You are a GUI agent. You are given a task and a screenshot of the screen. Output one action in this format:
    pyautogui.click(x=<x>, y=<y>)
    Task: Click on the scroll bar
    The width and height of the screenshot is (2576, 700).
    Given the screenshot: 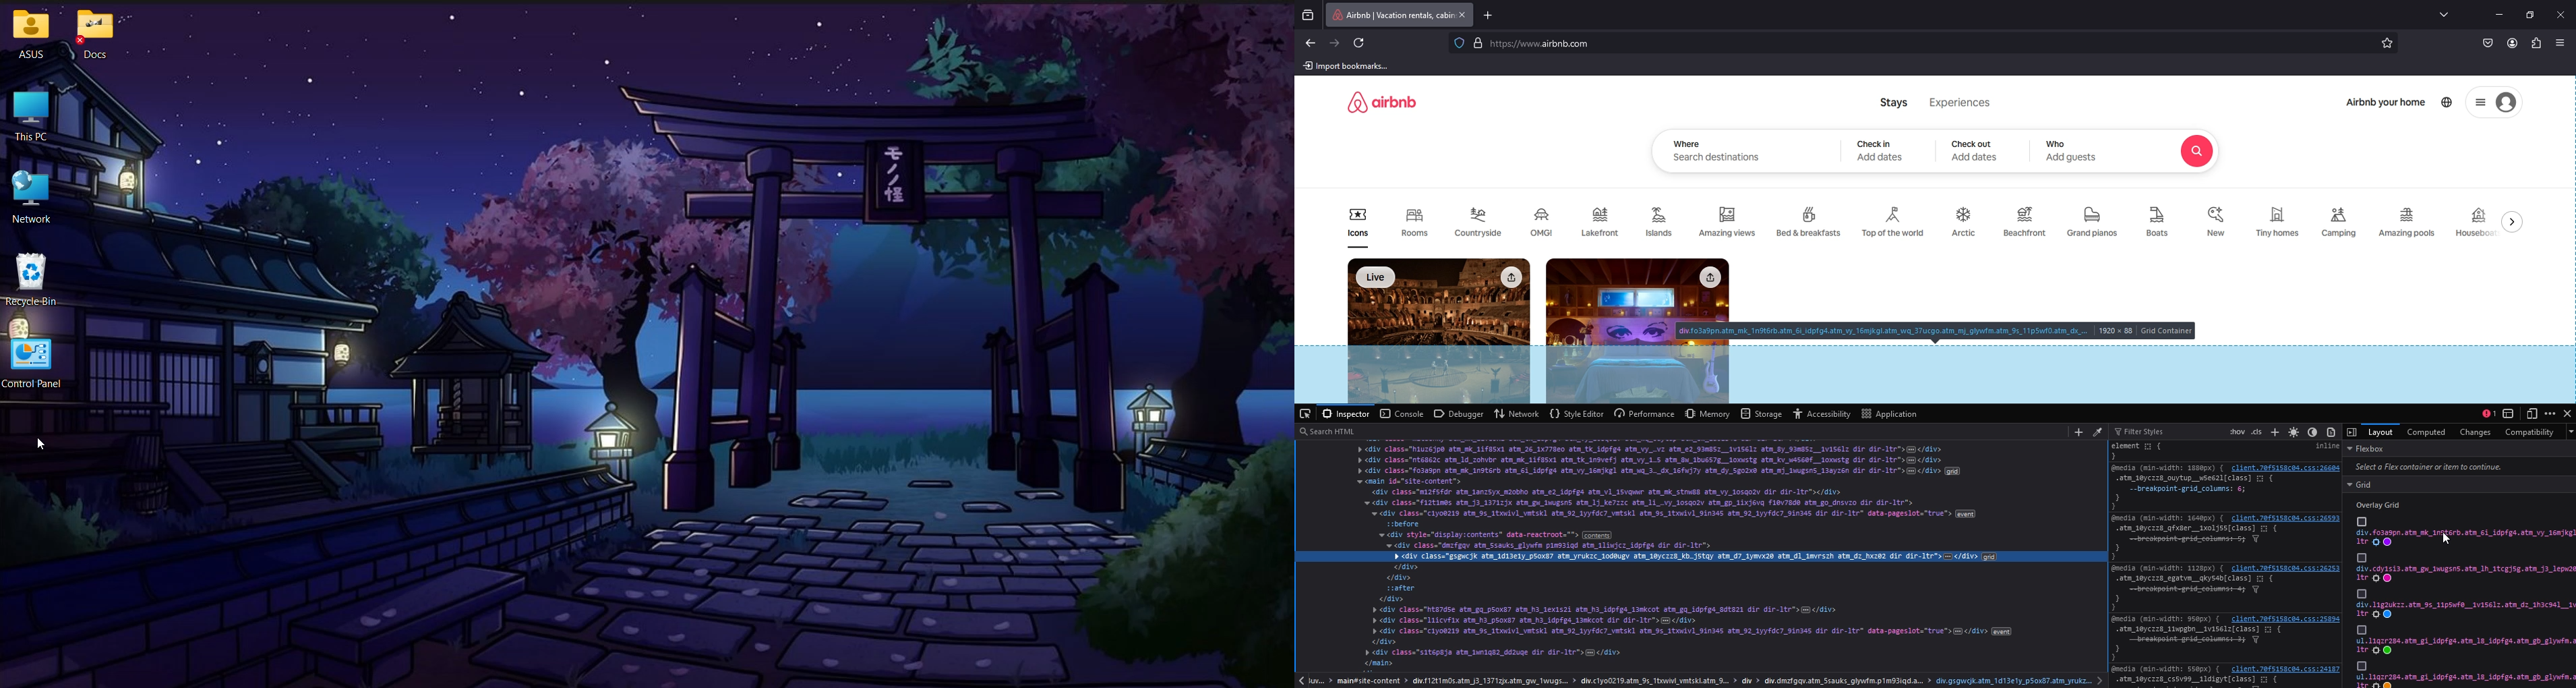 What is the action you would take?
    pyautogui.click(x=2568, y=152)
    